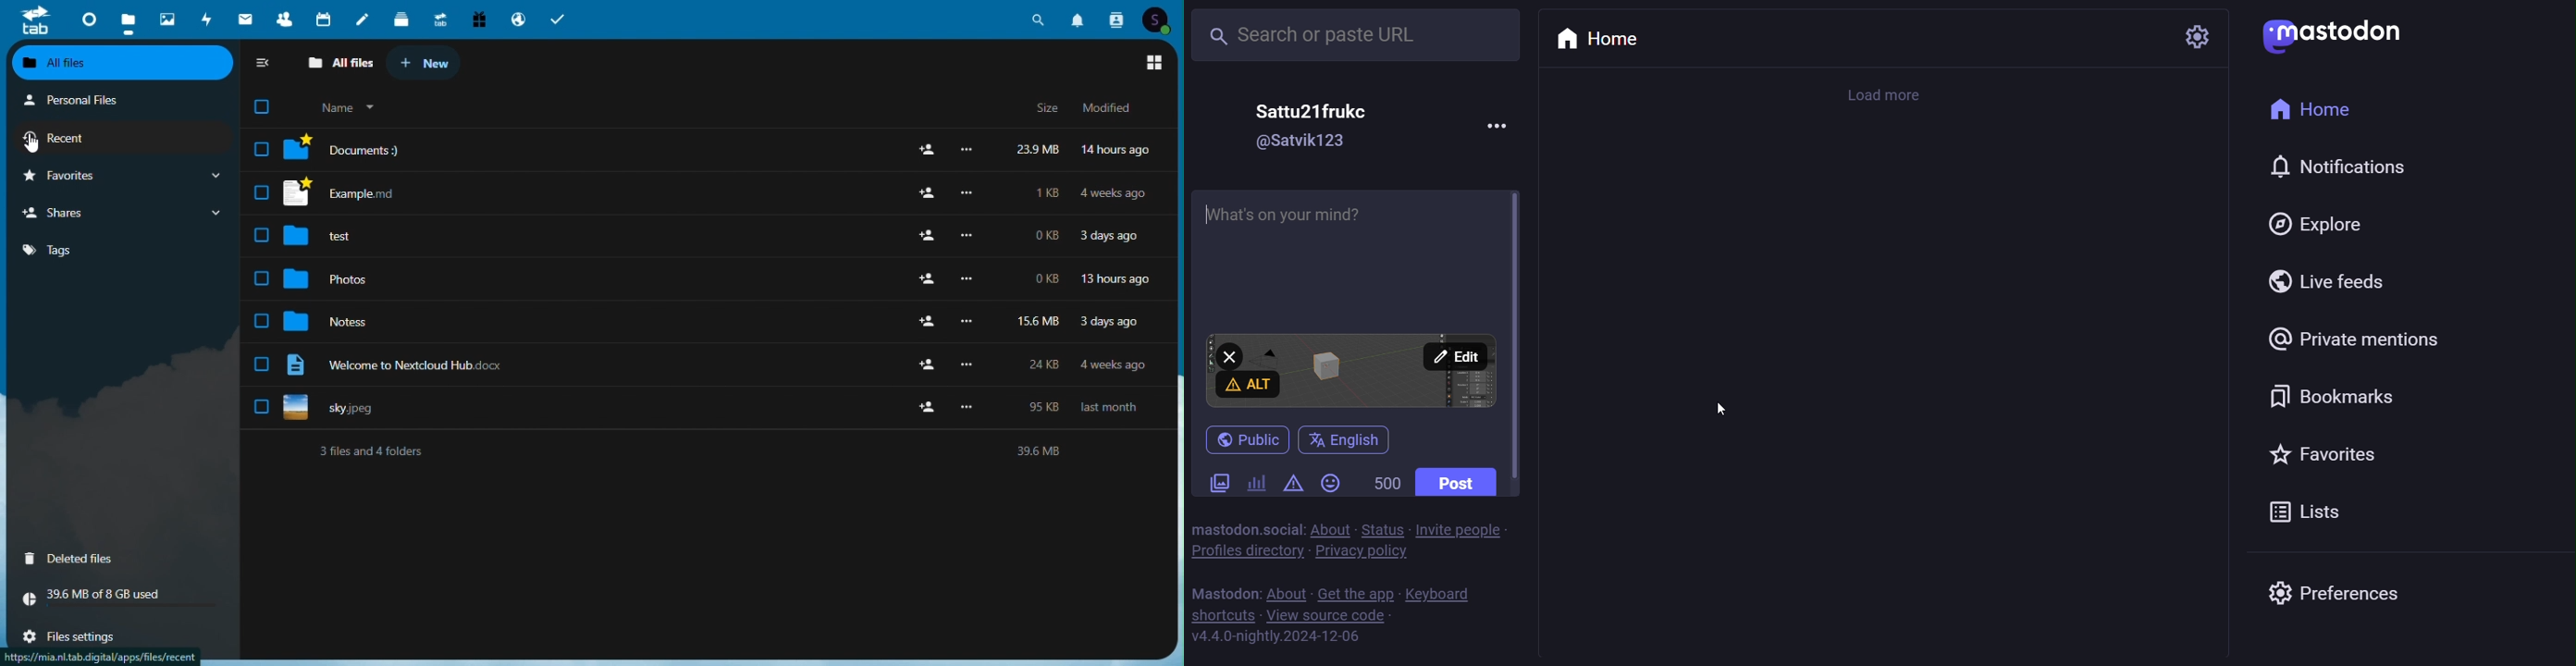 The image size is (2576, 672). Describe the element at coordinates (262, 148) in the screenshot. I see `checkbox` at that location.